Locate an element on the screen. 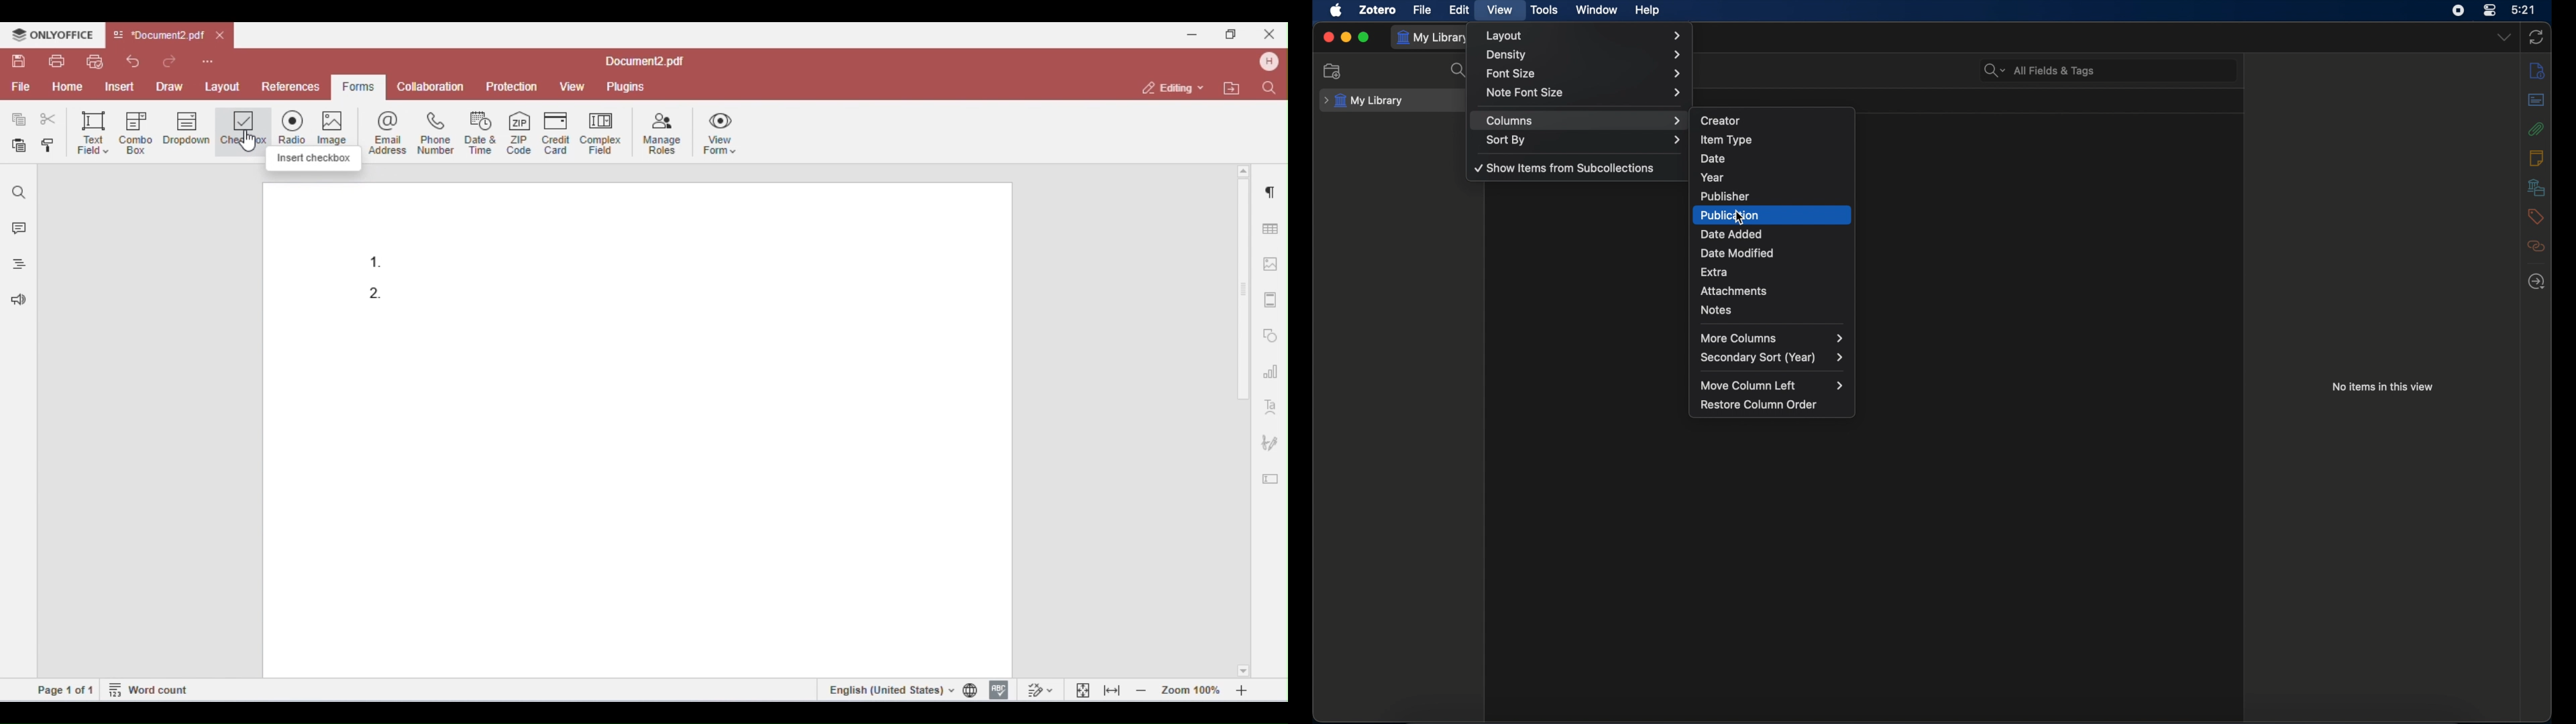 This screenshot has width=2576, height=728. restore column order is located at coordinates (1759, 405).